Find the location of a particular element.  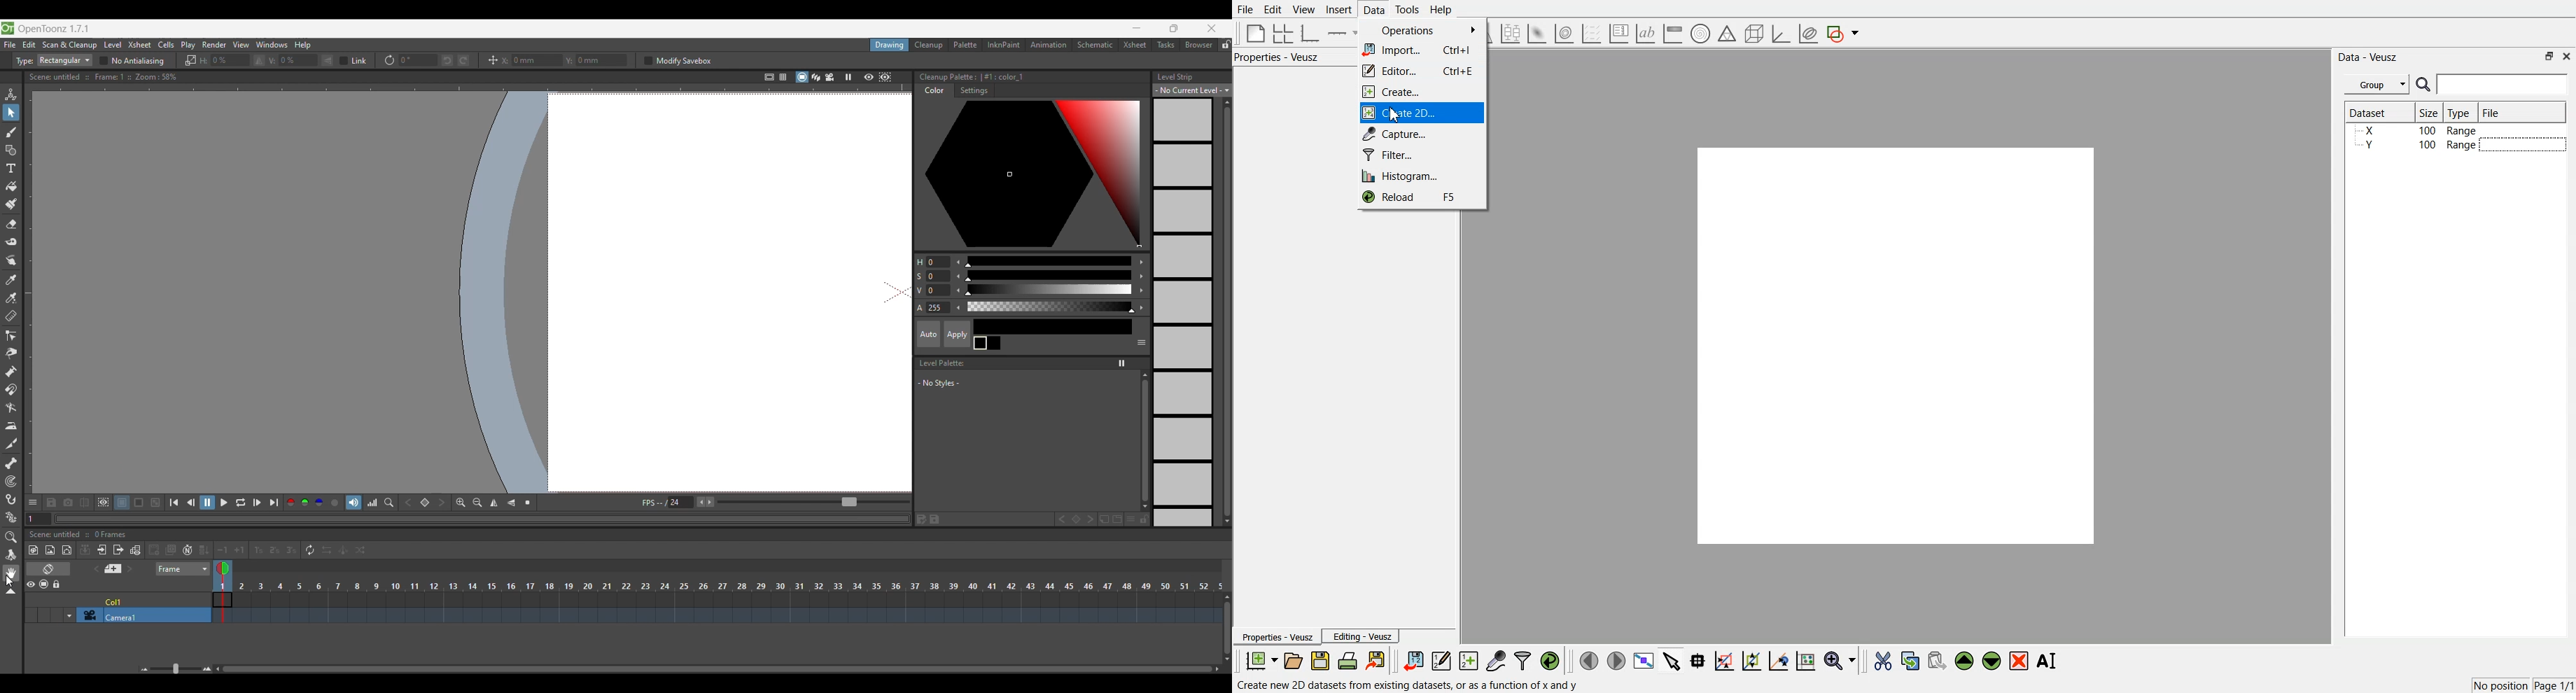

Animation is located at coordinates (1048, 45).